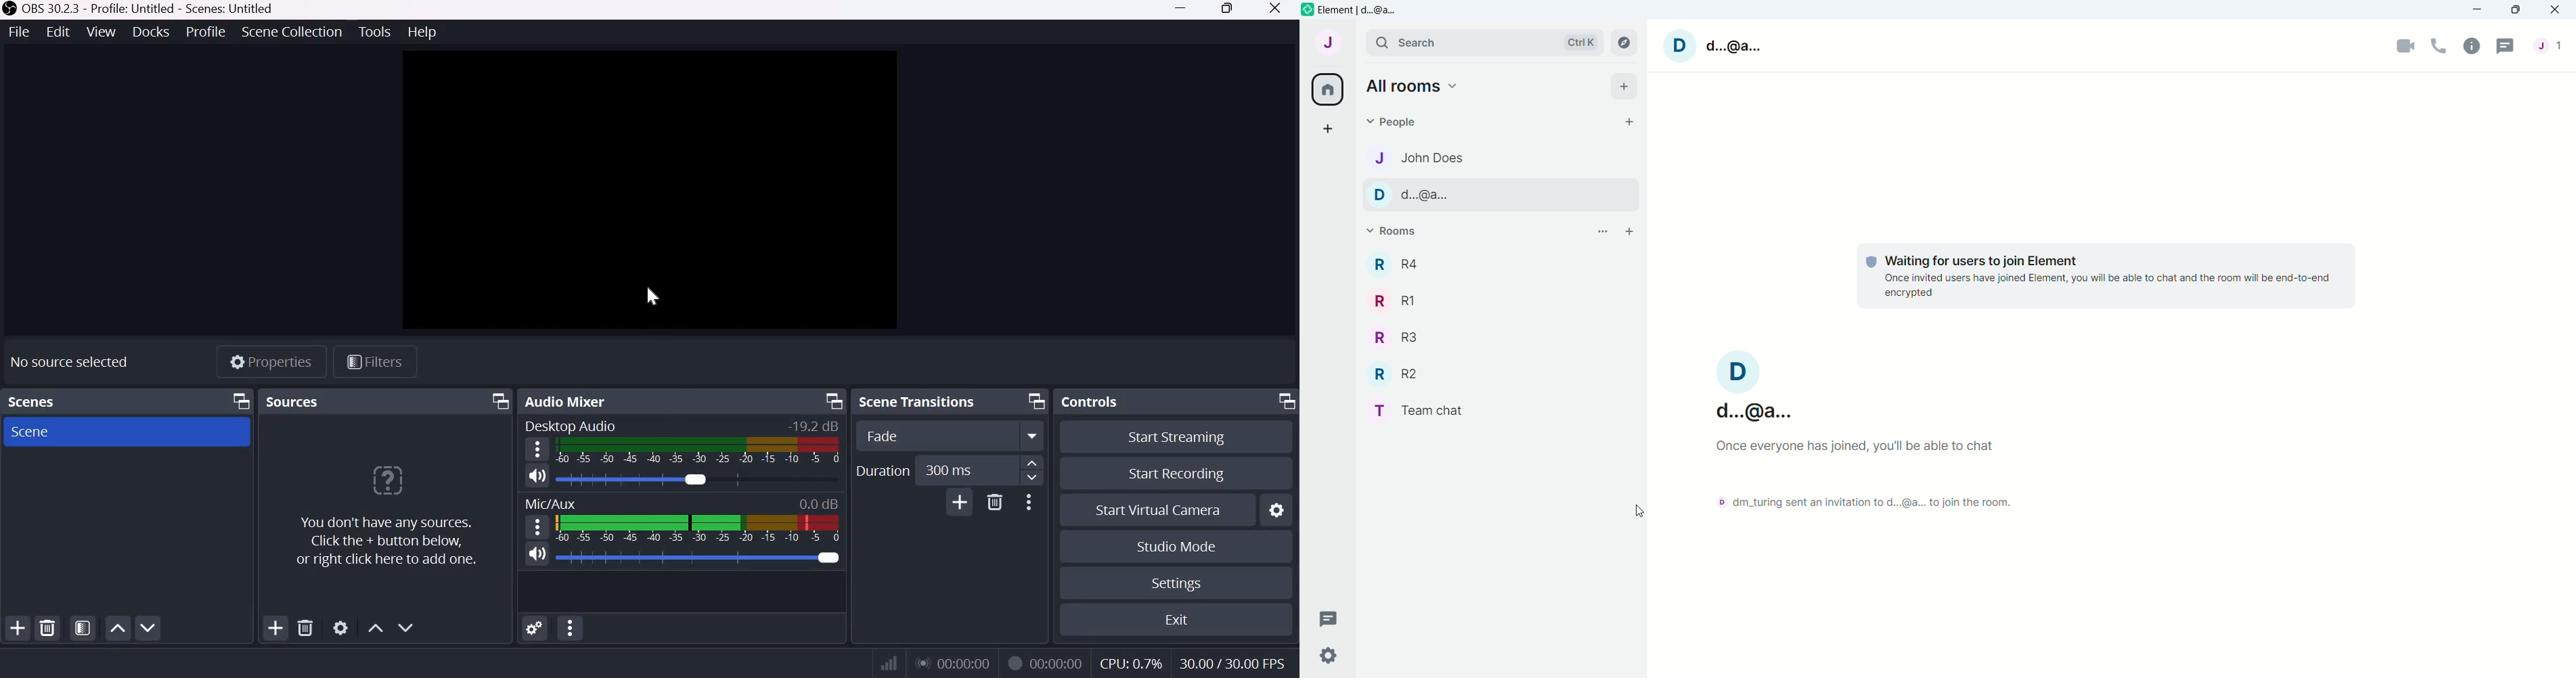 The width and height of the screenshot is (2576, 700). Describe the element at coordinates (1644, 512) in the screenshot. I see `Mouse cursor` at that location.